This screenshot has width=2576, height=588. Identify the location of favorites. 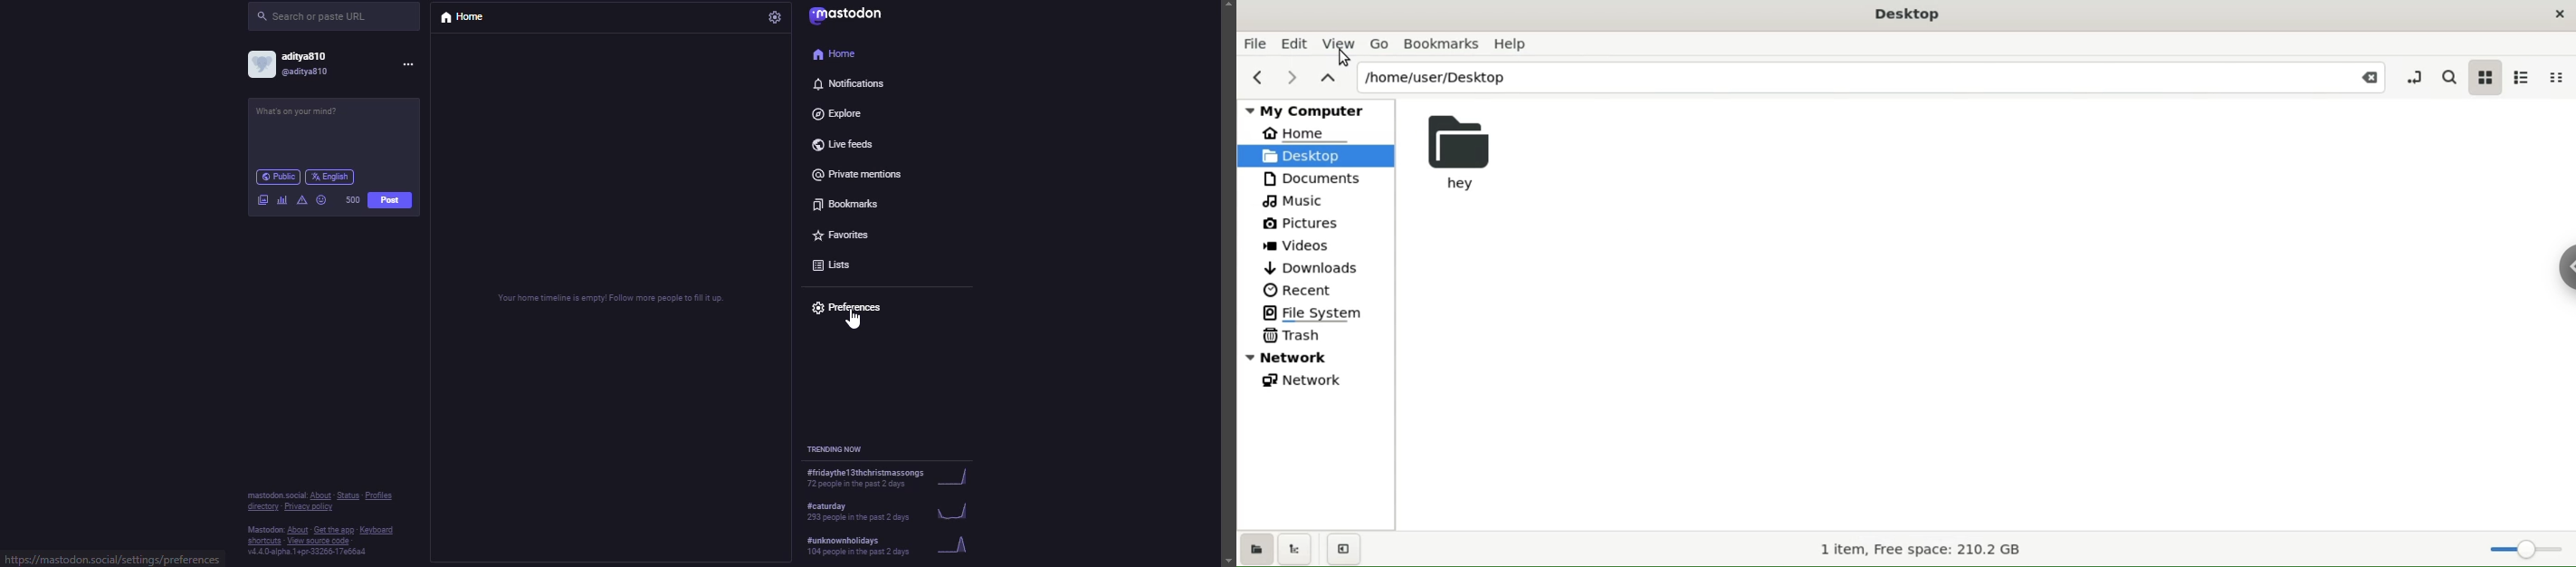
(844, 231).